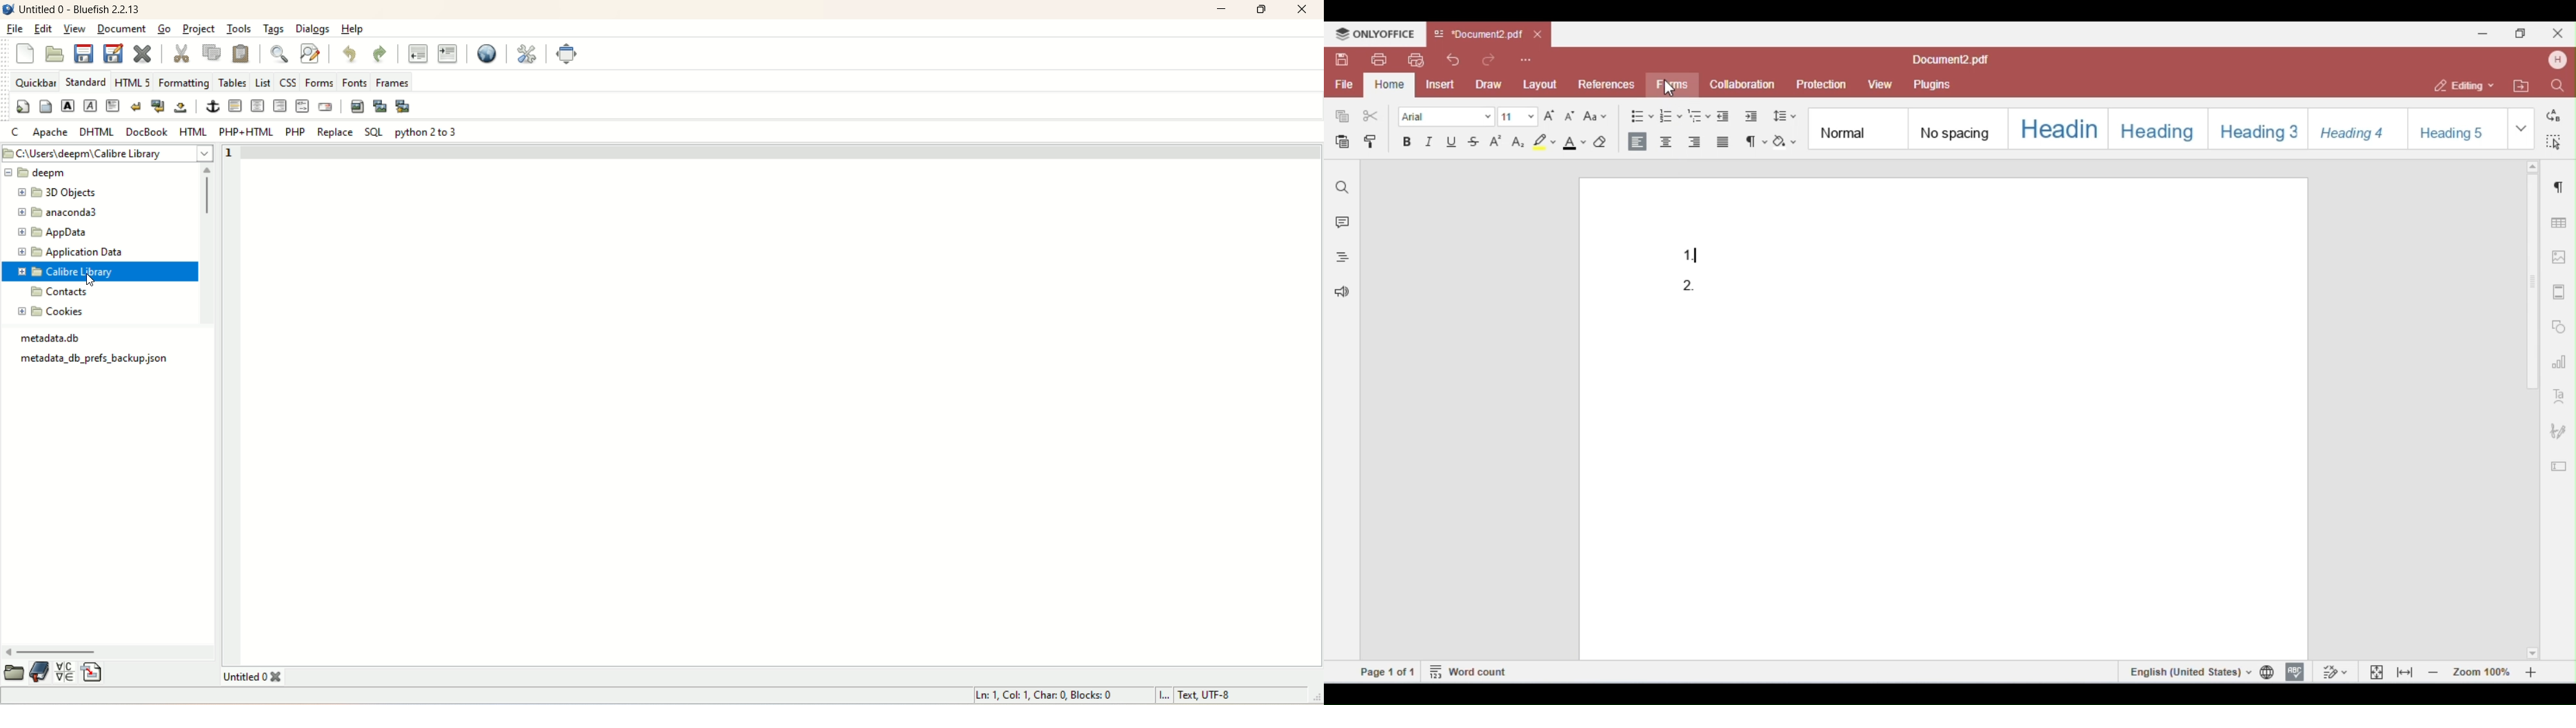  What do you see at coordinates (1045, 695) in the screenshot?
I see `ln, col, char, blocks` at bounding box center [1045, 695].